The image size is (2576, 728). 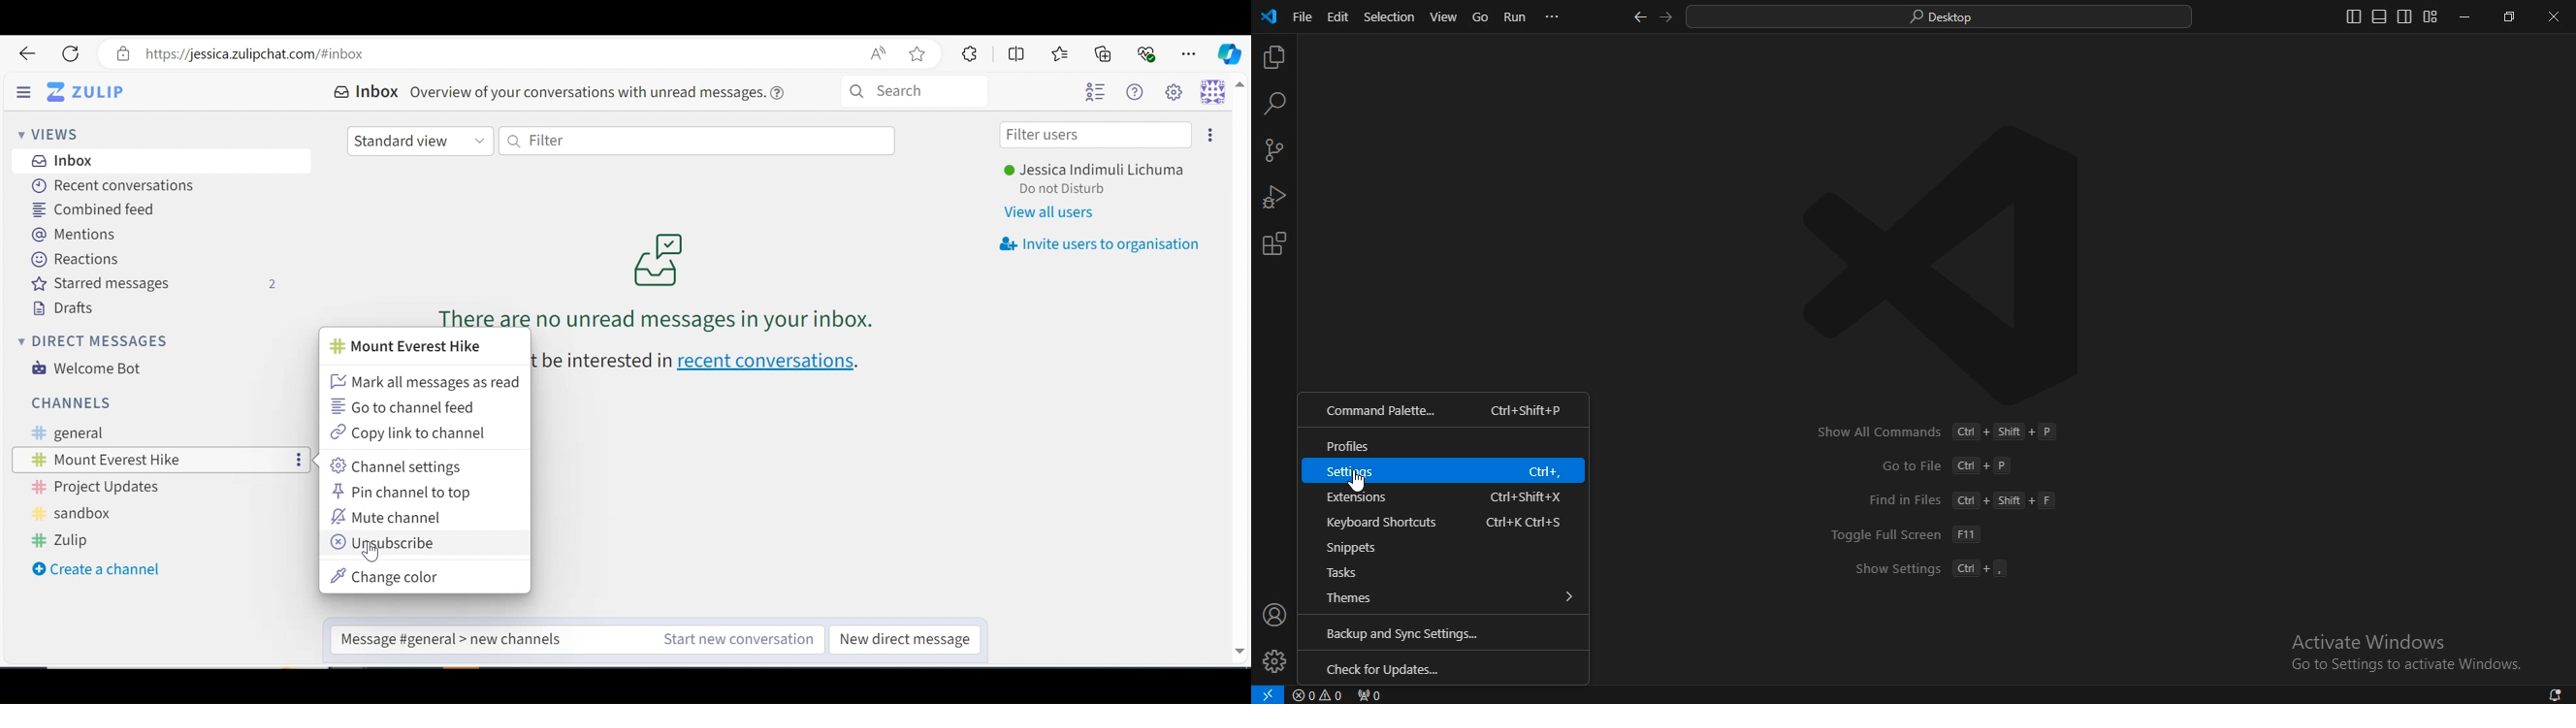 What do you see at coordinates (85, 514) in the screenshot?
I see `Sandbox Channel` at bounding box center [85, 514].